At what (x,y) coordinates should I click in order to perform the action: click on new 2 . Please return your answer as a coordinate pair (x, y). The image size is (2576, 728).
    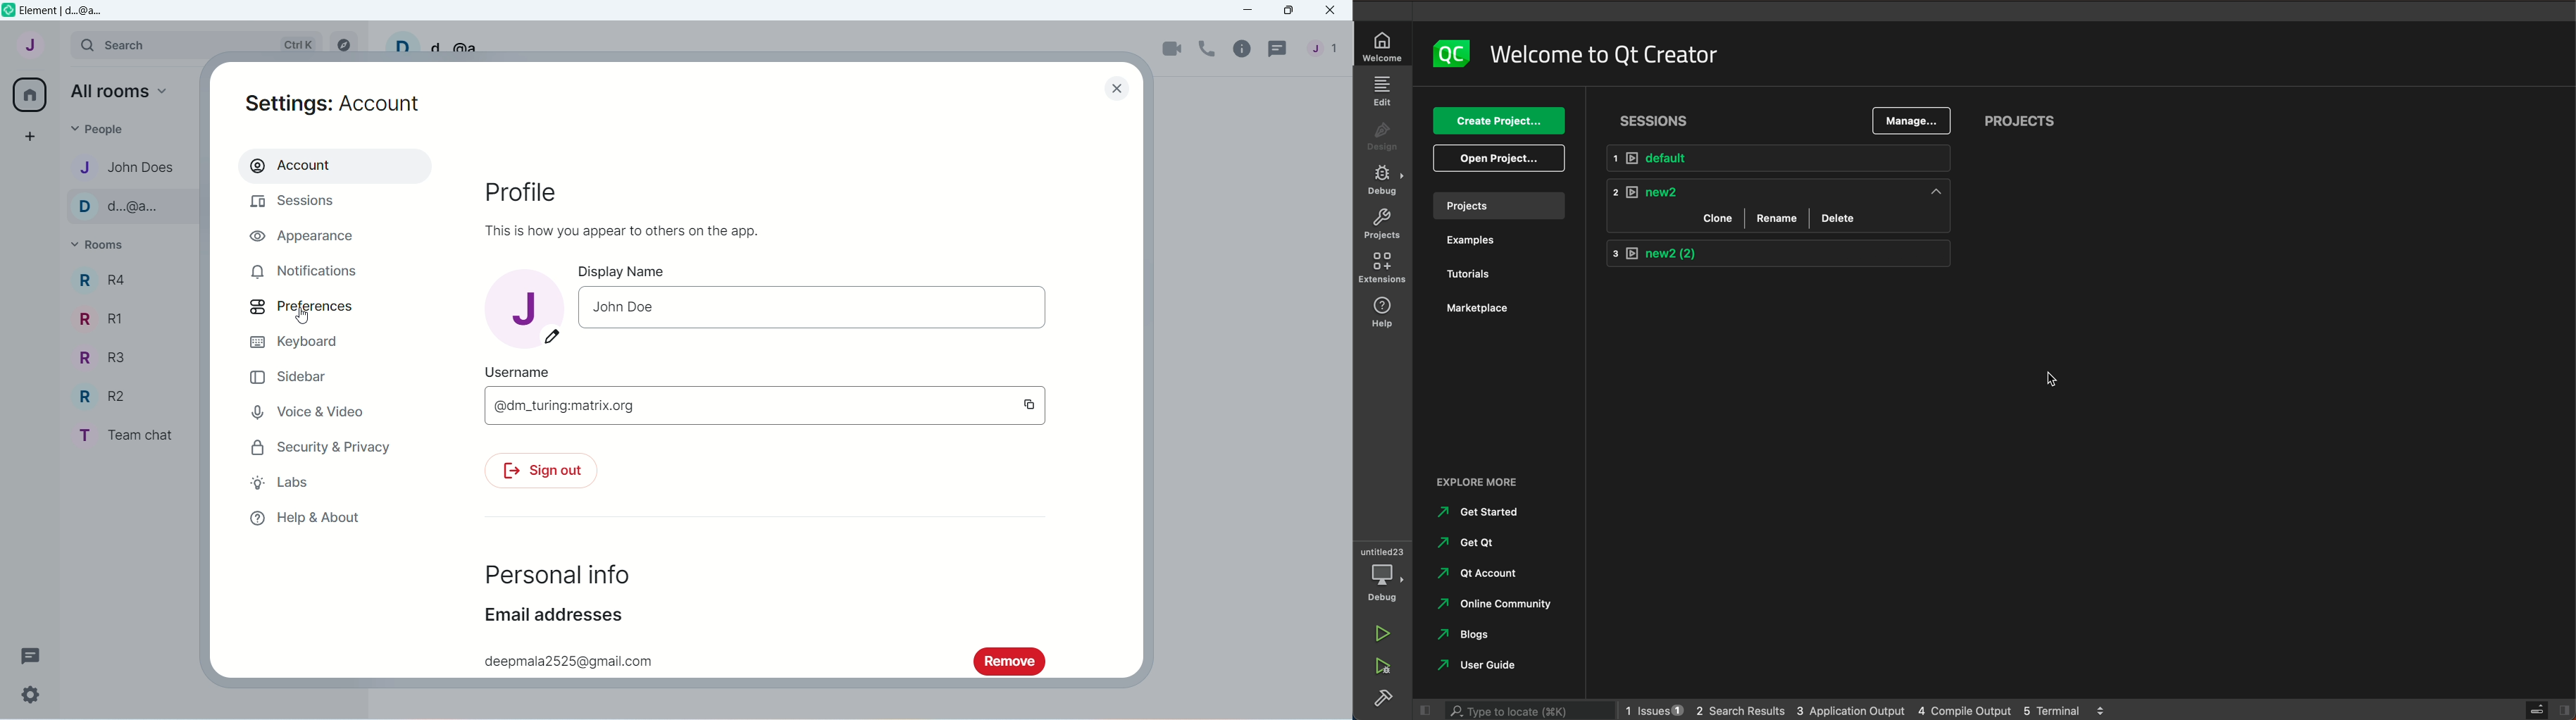
    Looking at the image, I should click on (1777, 189).